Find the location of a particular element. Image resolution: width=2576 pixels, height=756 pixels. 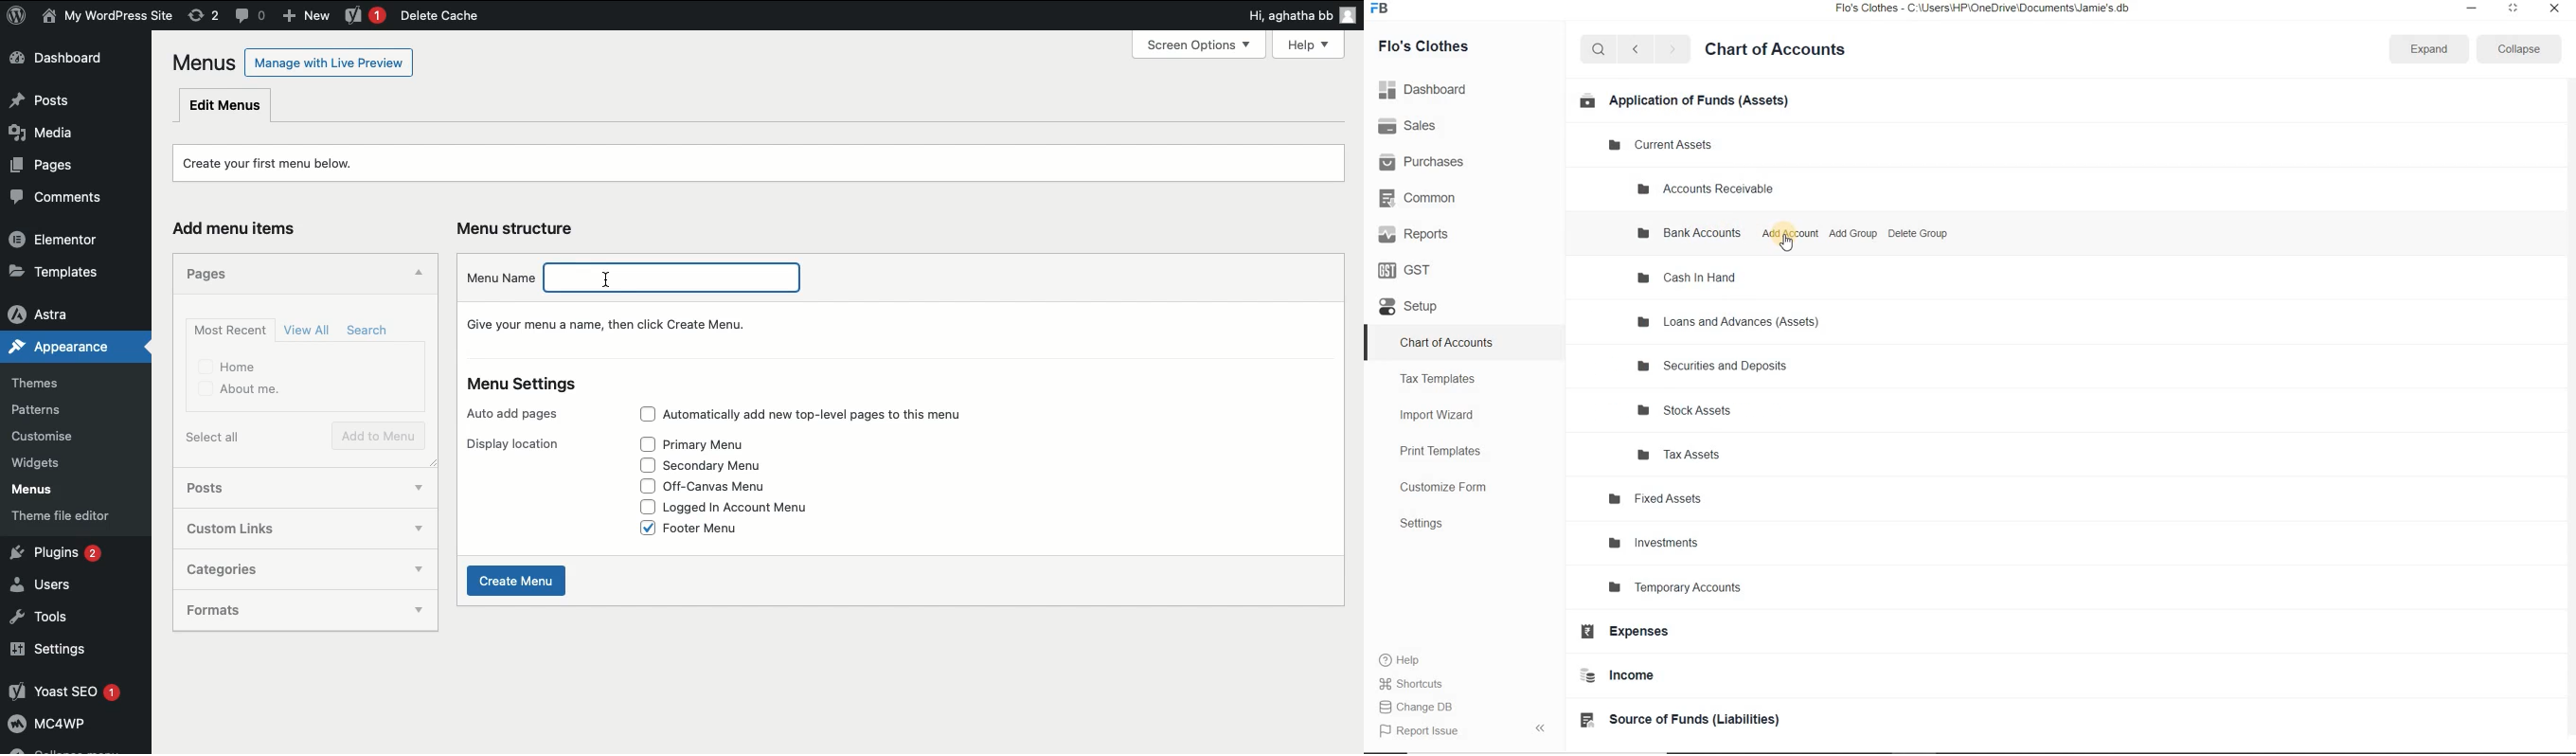

Flo's Clothes - C:\Users\HP\OneDrive\Documents\Jamie's.db is located at coordinates (1984, 10).